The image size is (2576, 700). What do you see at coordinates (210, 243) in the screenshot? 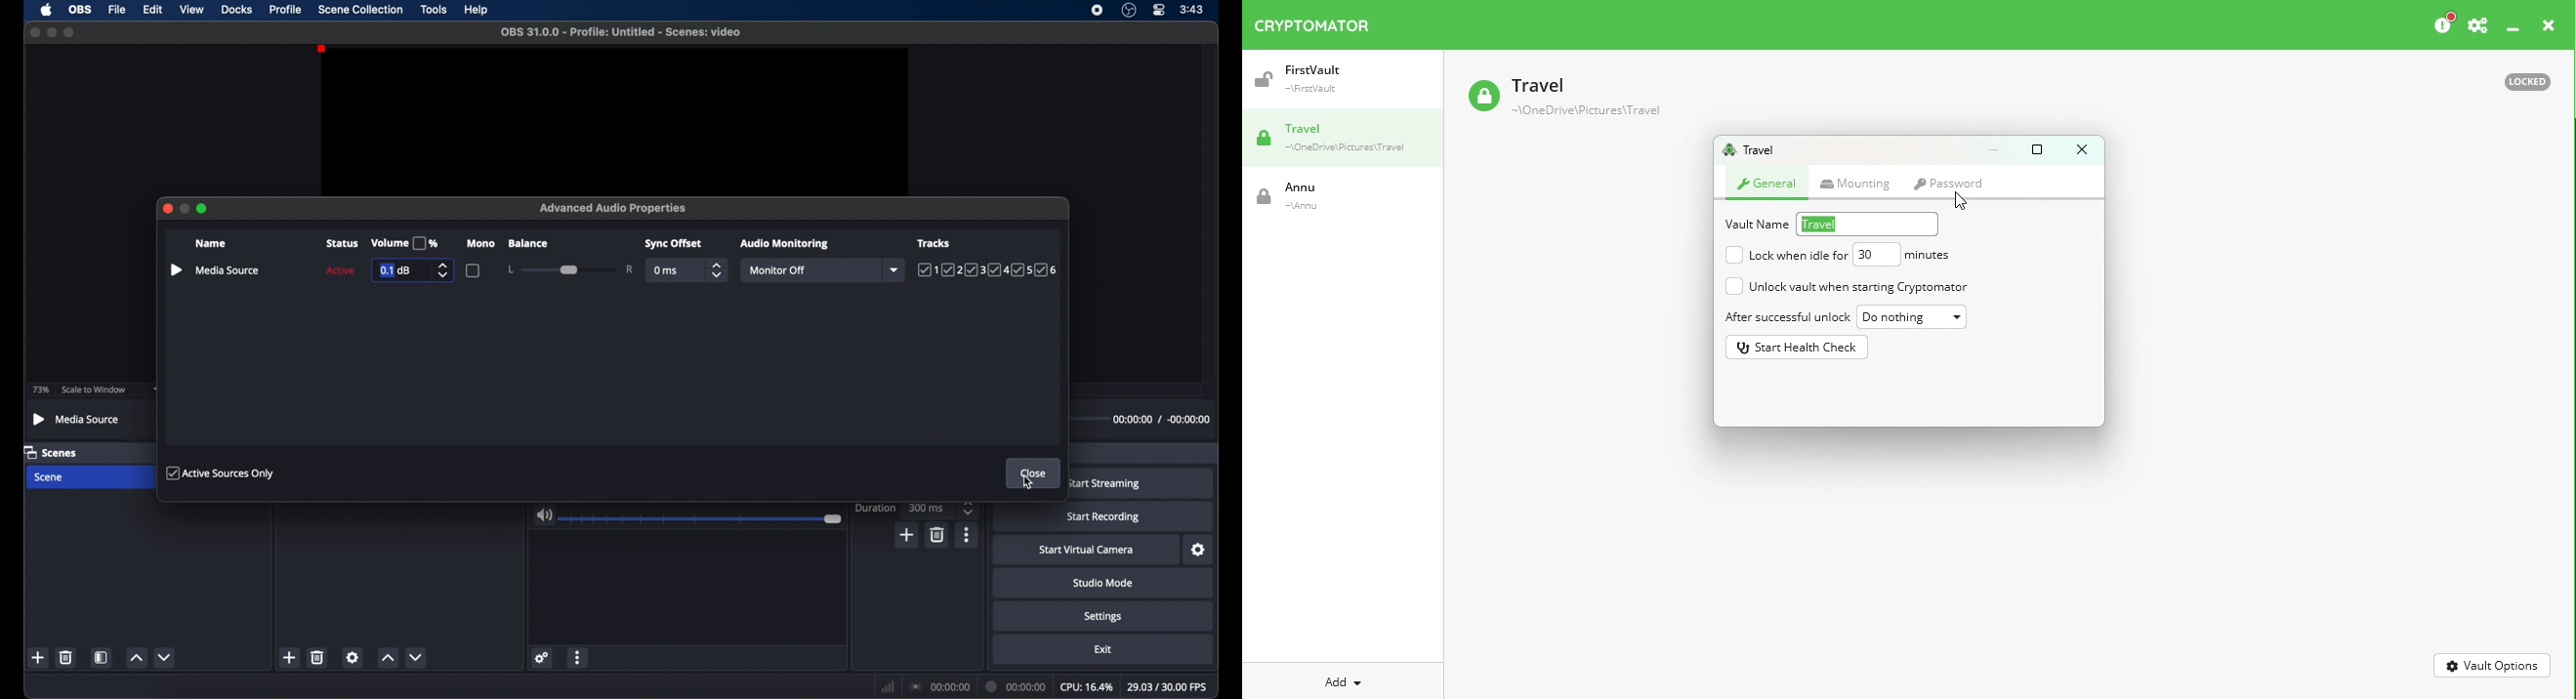
I see `name` at bounding box center [210, 243].